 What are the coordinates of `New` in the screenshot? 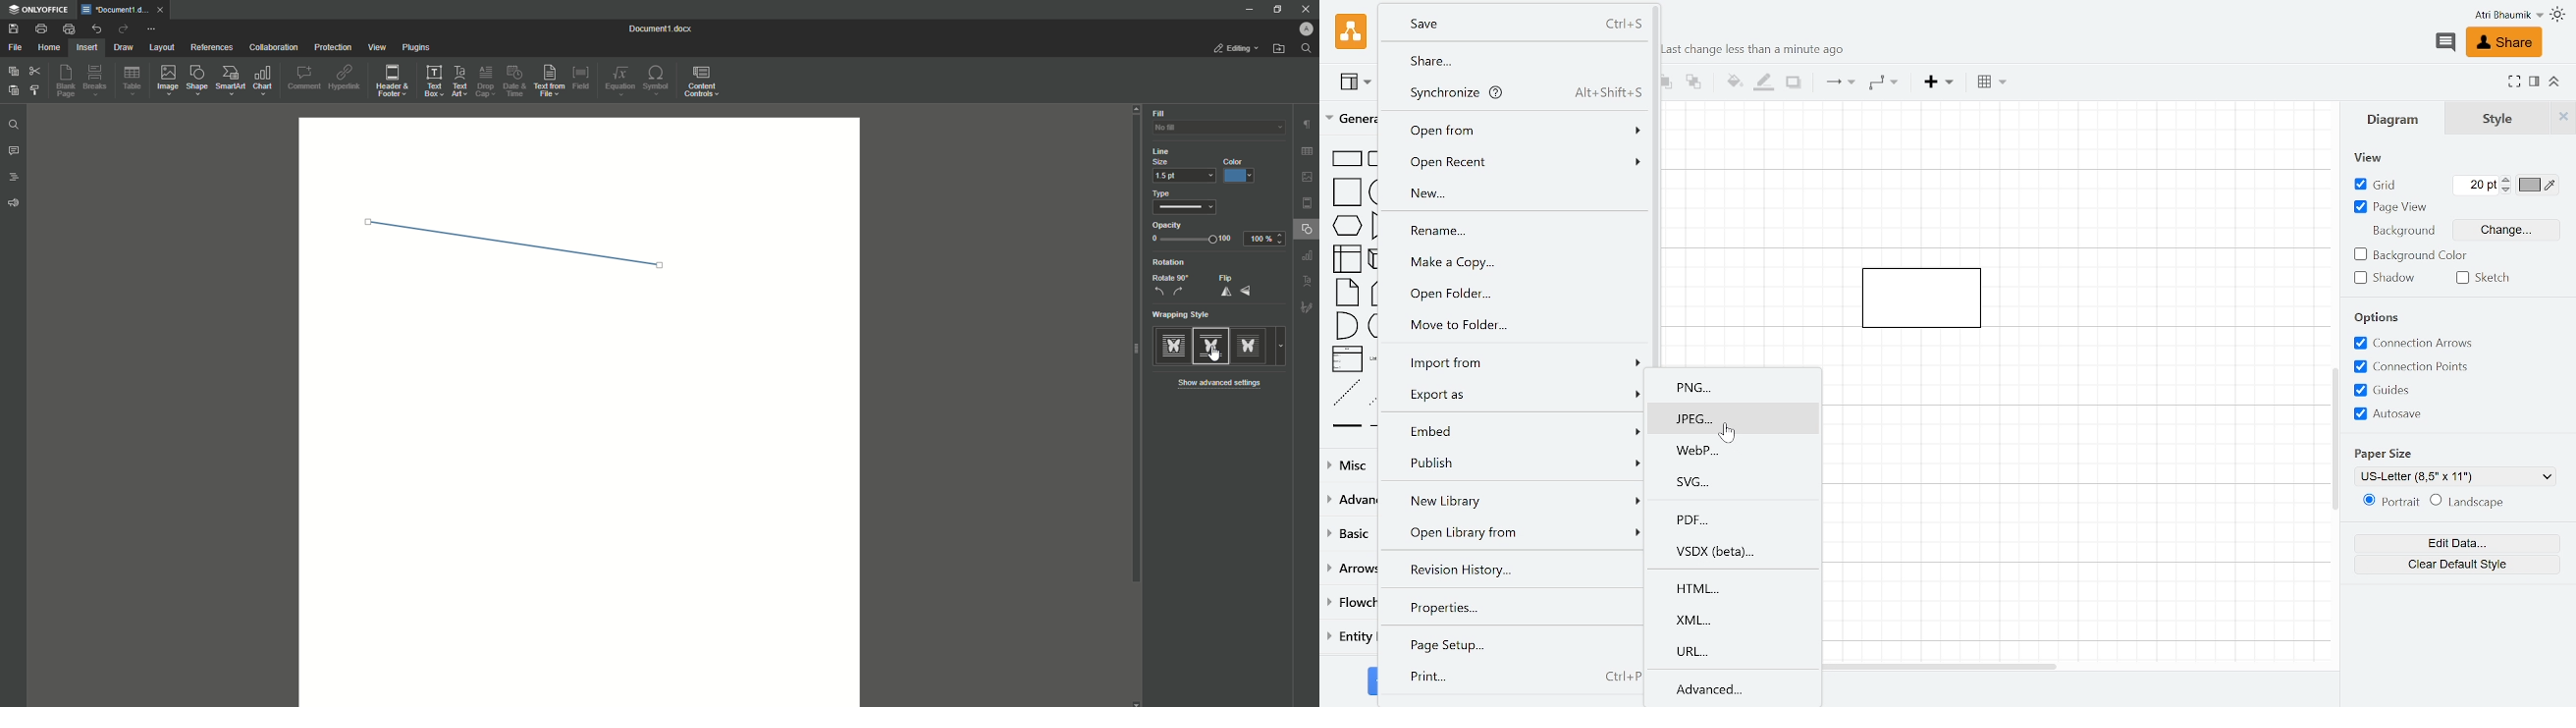 It's located at (1512, 193).